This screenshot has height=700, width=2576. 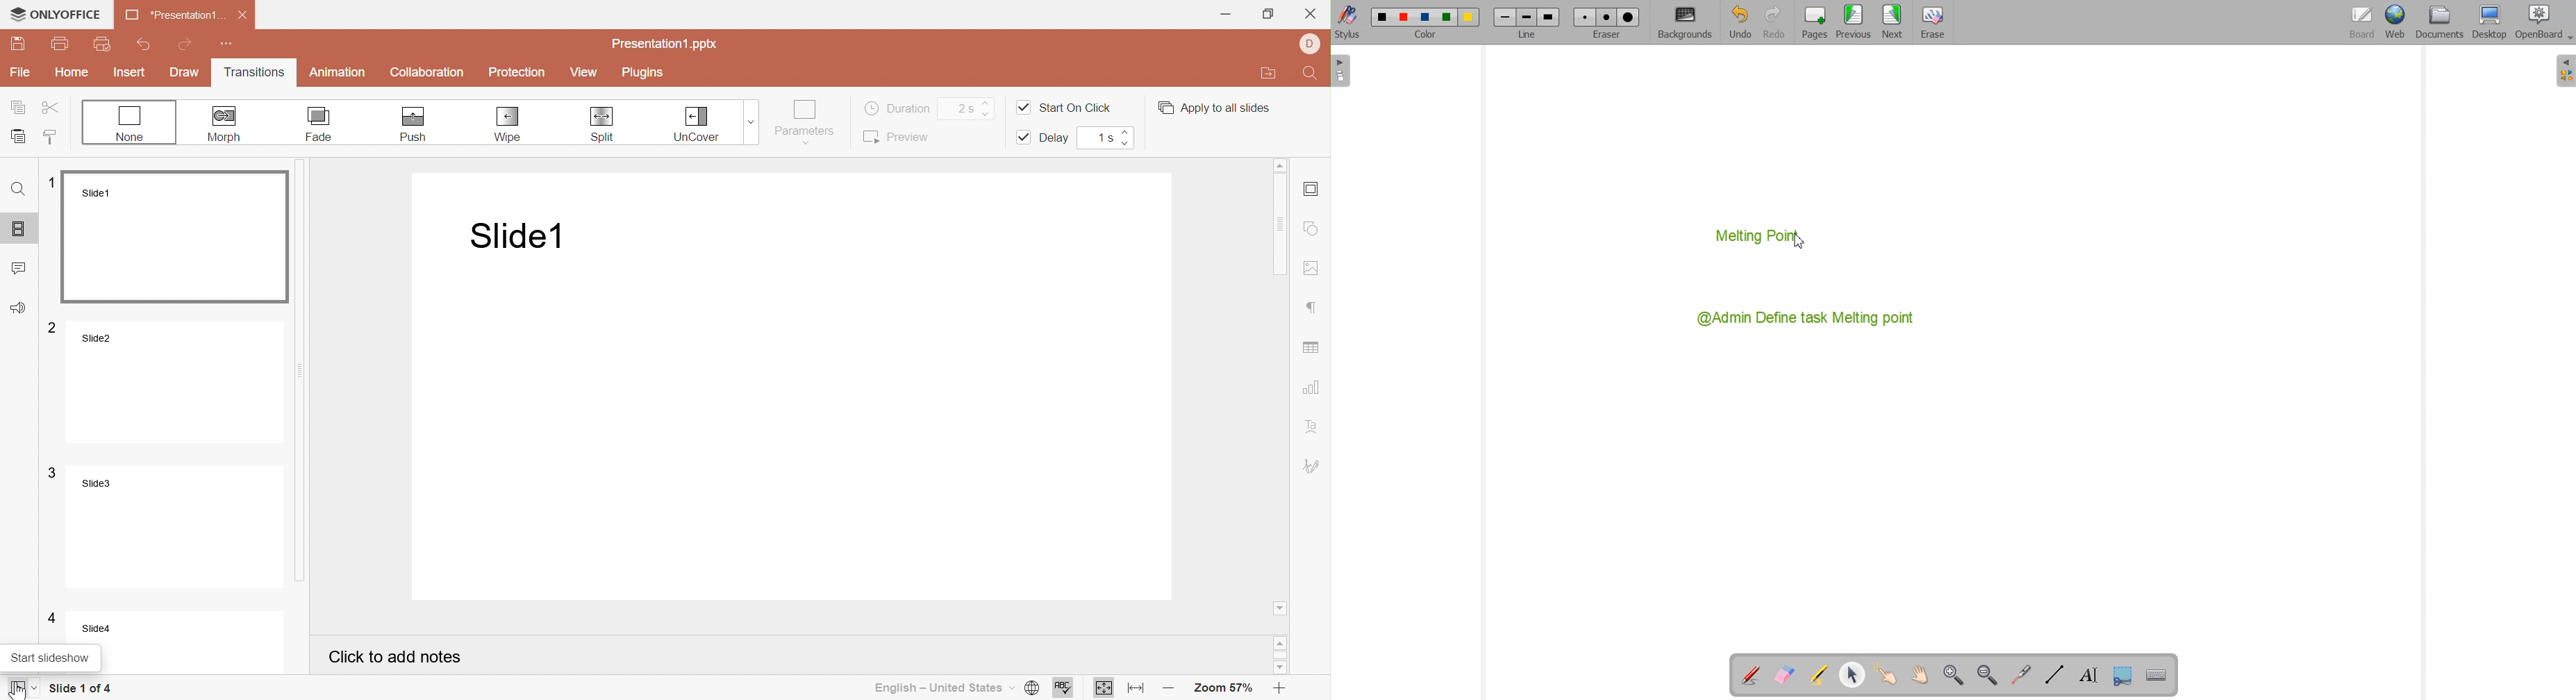 I want to click on Wipe, so click(x=508, y=124).